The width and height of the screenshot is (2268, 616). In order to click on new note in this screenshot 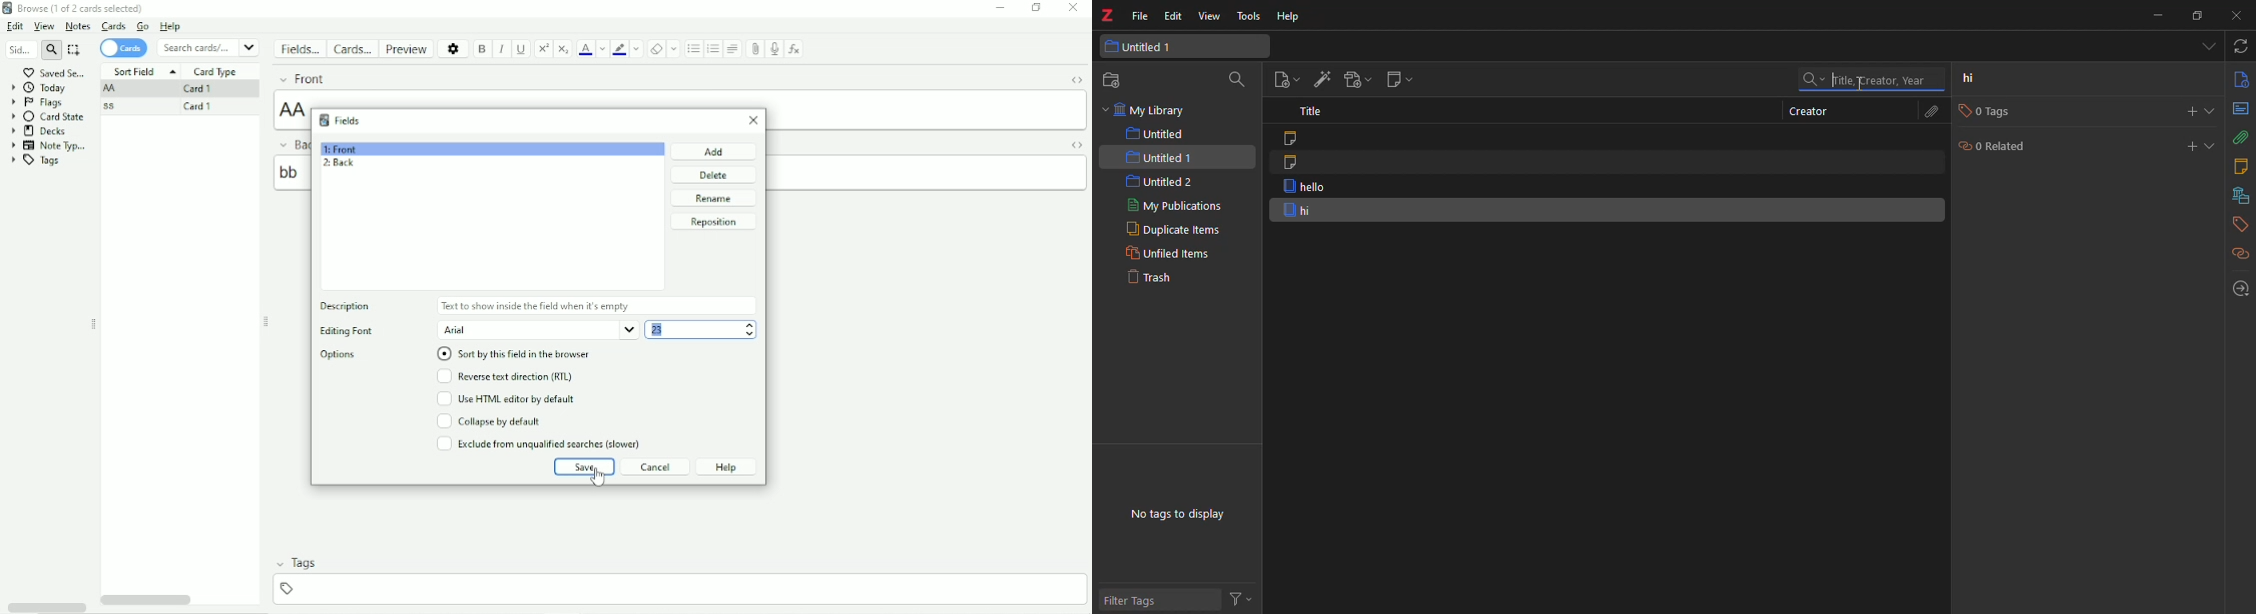, I will do `click(1399, 79)`.